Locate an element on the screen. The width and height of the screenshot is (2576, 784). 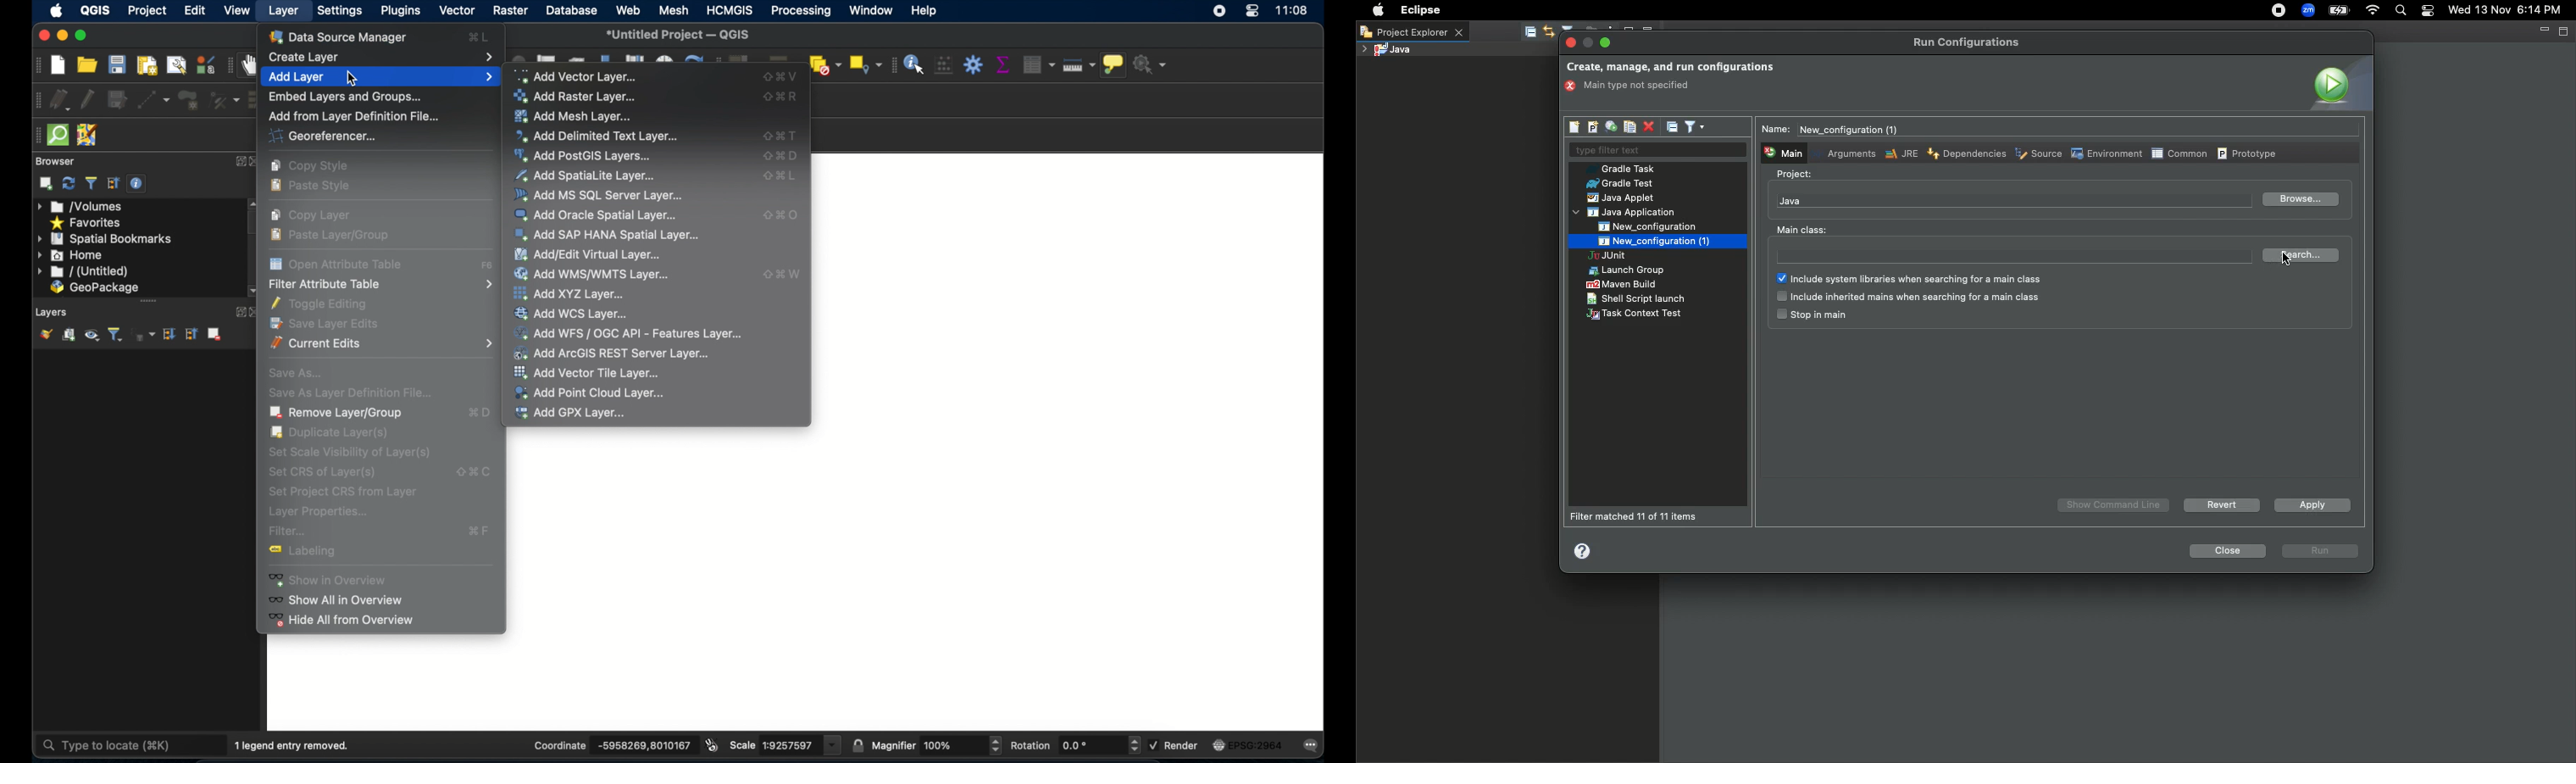
collapse all is located at coordinates (112, 183).